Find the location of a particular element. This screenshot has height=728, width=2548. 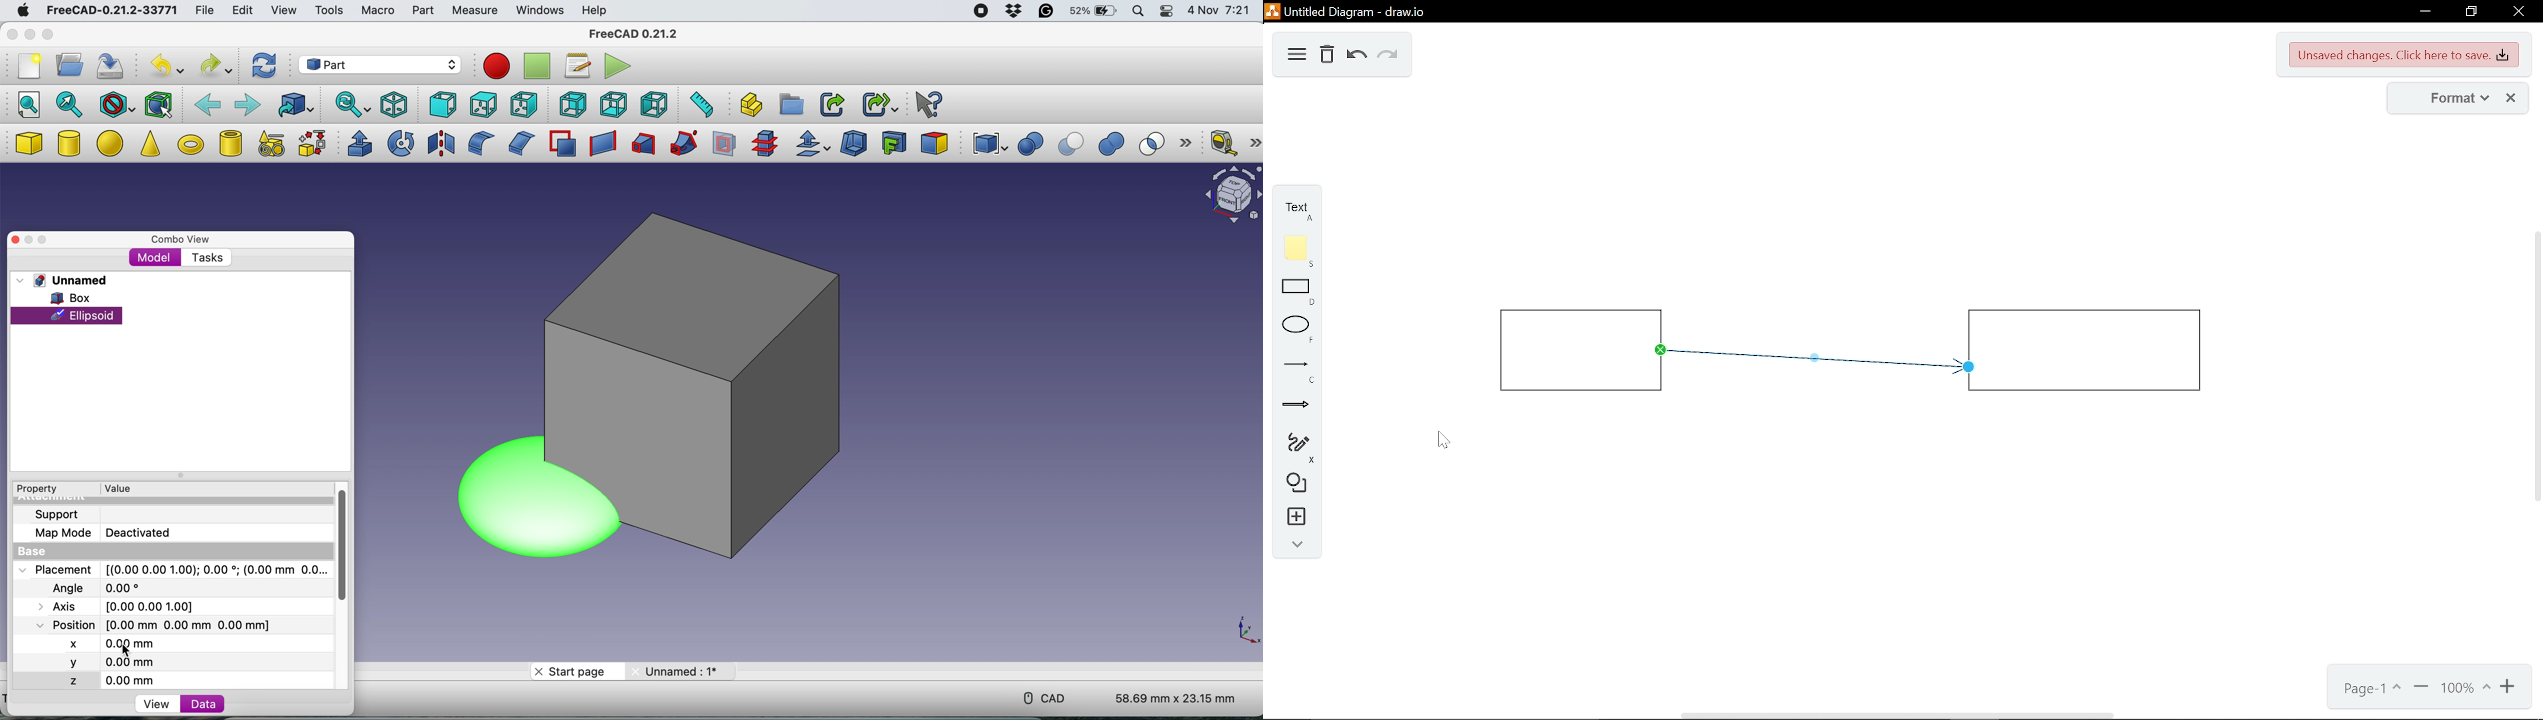

vertical scrollbar is located at coordinates (2535, 367).